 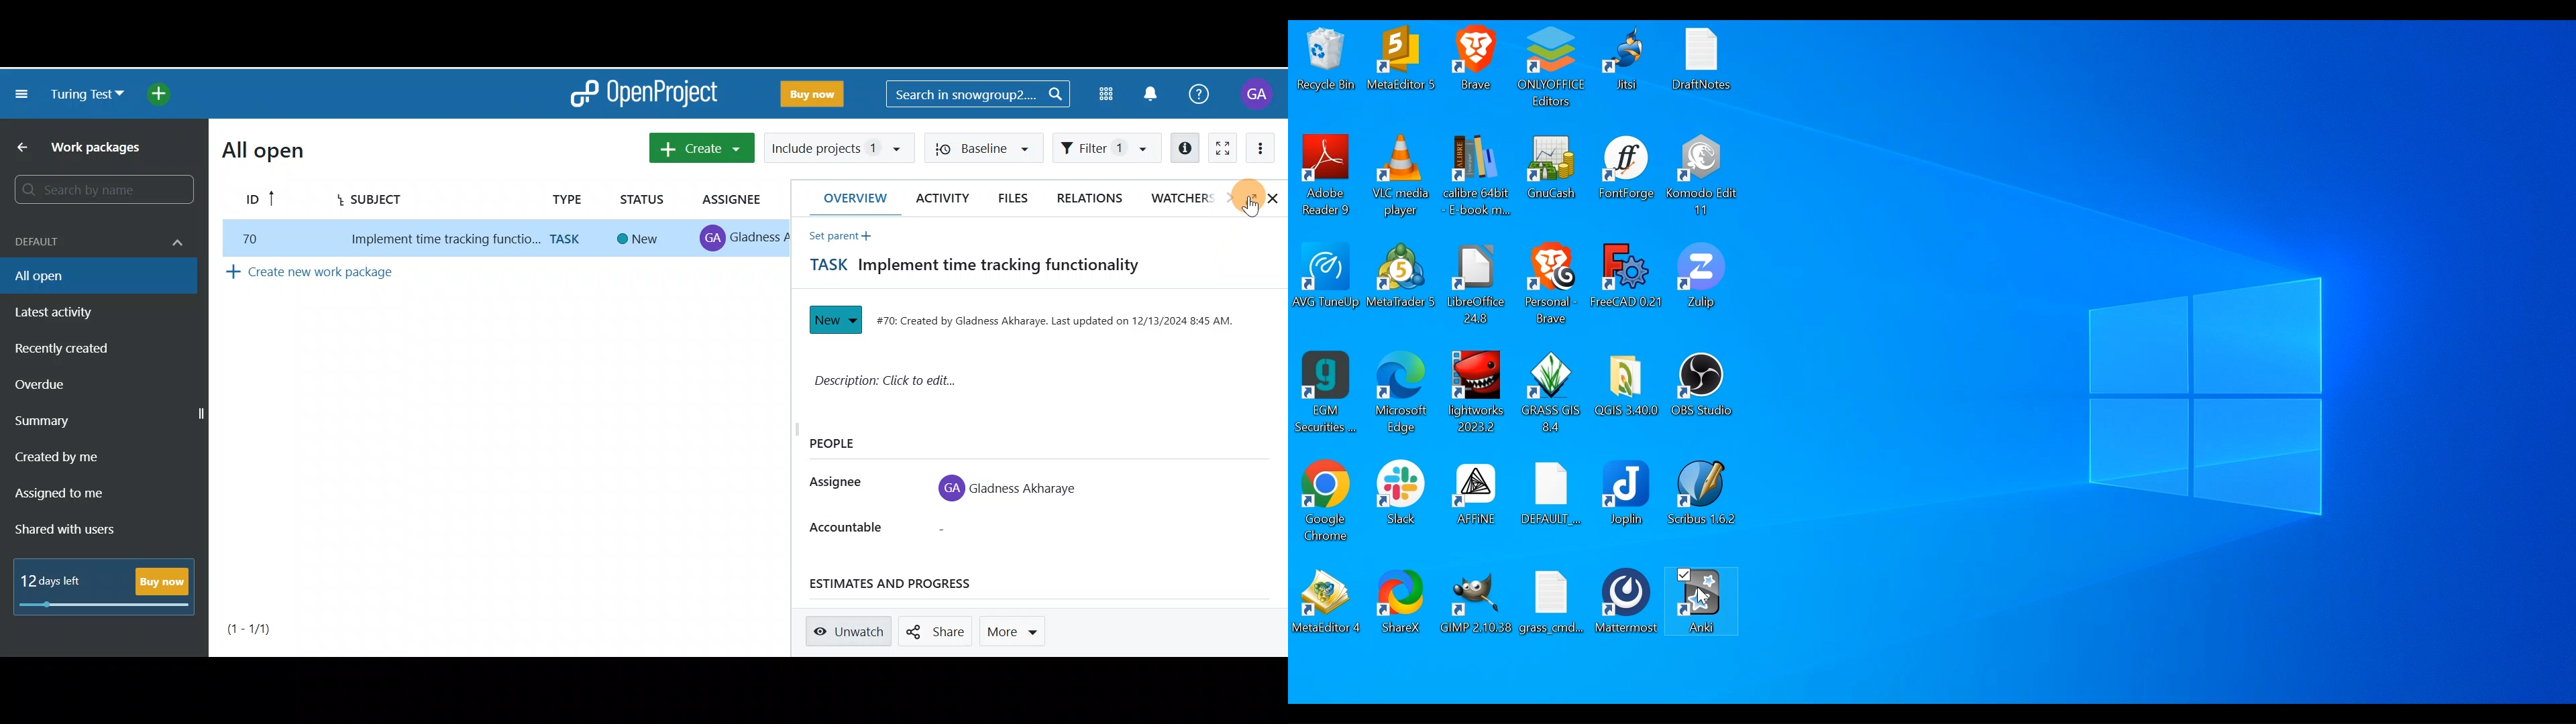 I want to click on Joplin Desktop icon, so click(x=1624, y=493).